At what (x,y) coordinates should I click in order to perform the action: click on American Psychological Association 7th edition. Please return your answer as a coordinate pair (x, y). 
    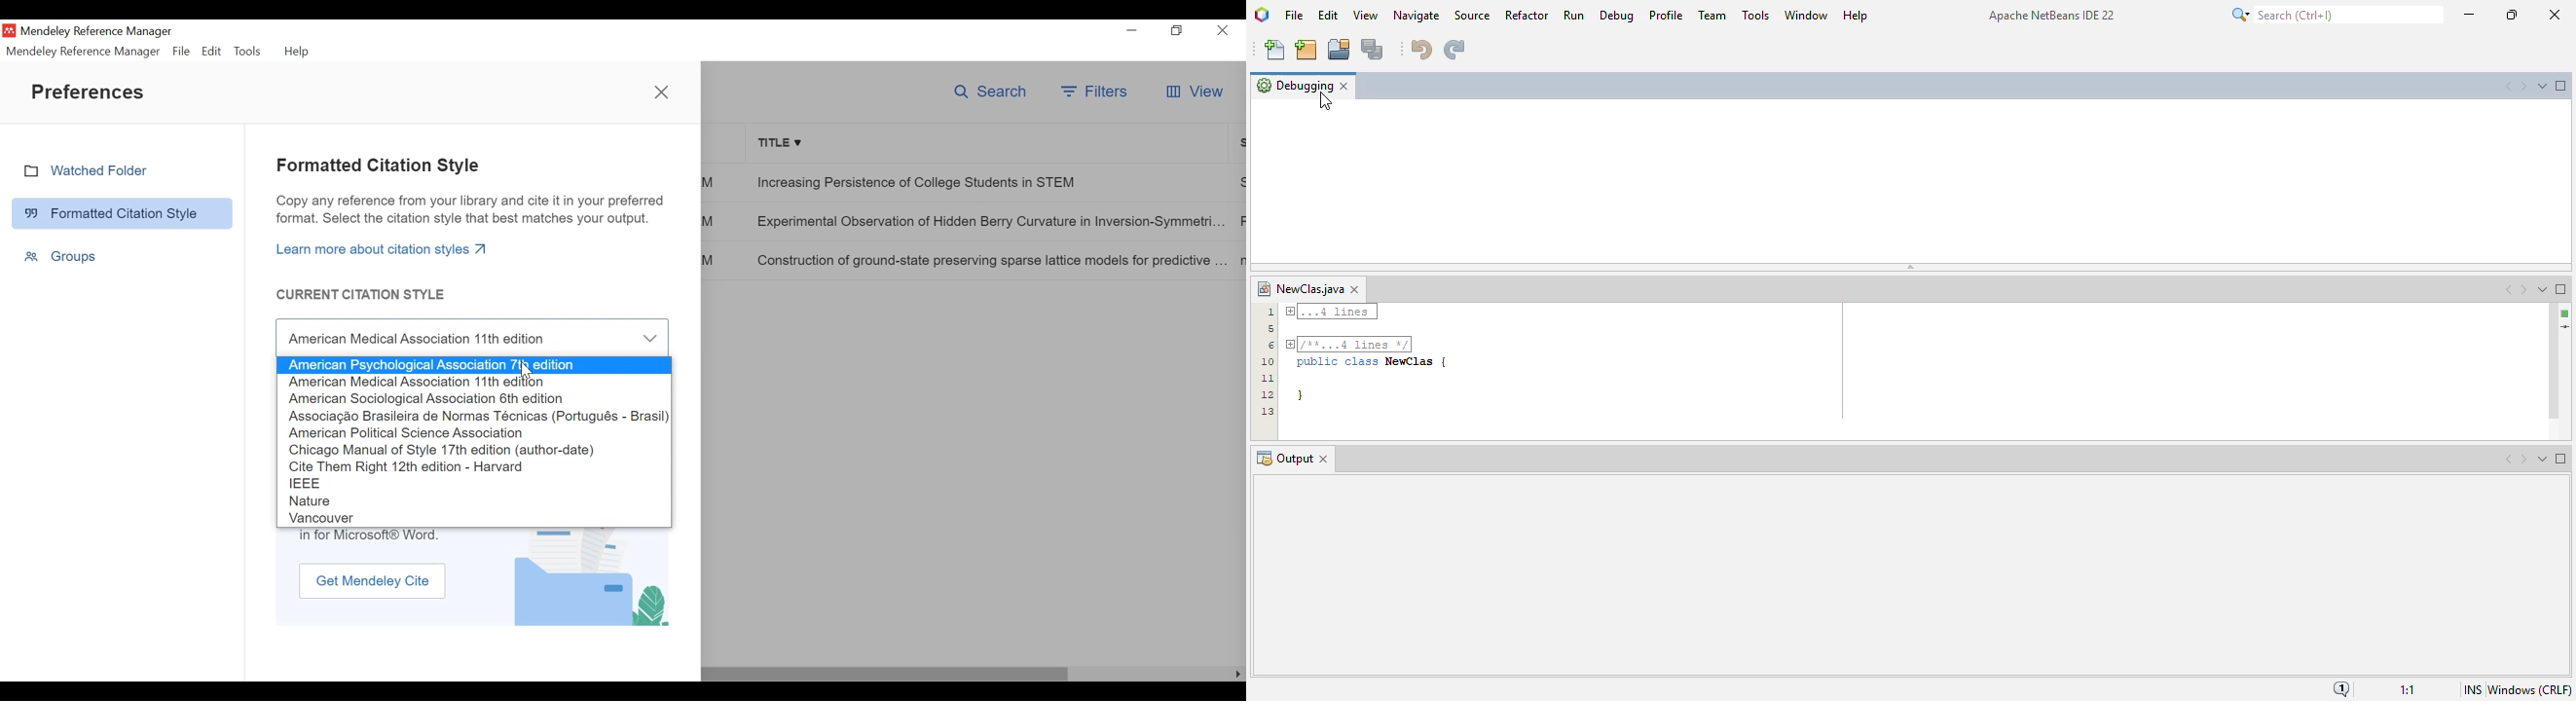
    Looking at the image, I should click on (474, 366).